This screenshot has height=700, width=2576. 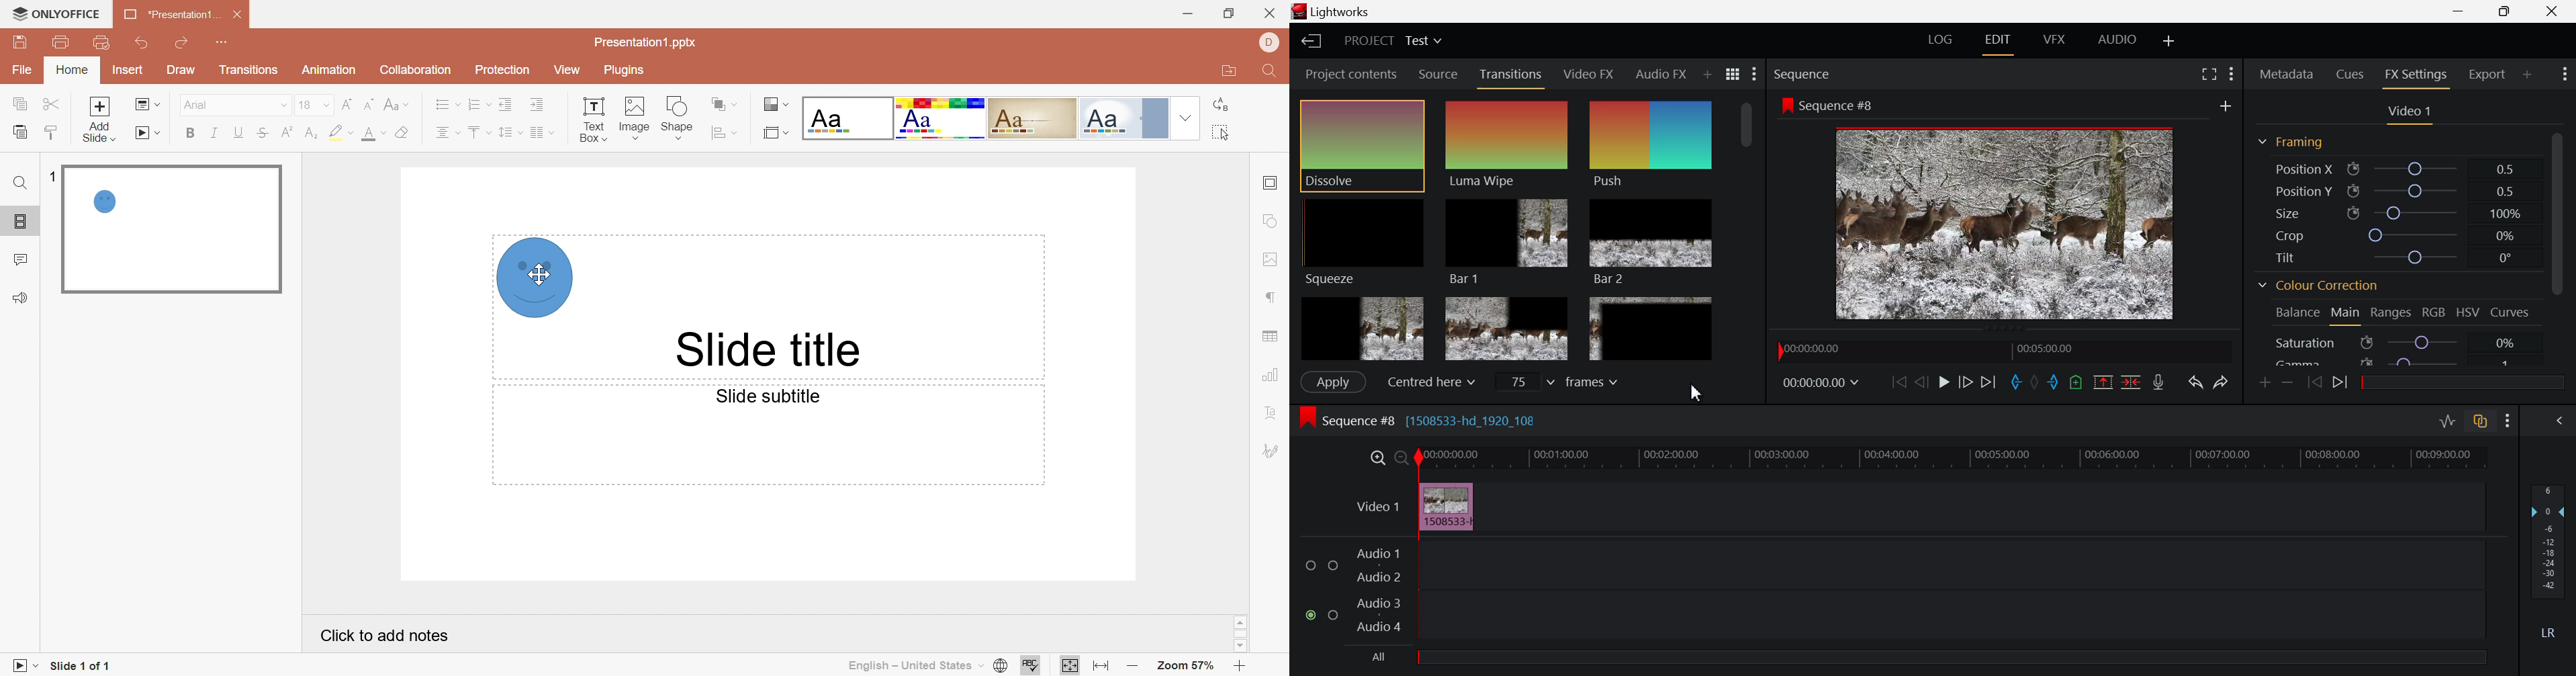 What do you see at coordinates (327, 105) in the screenshot?
I see `Drop Down` at bounding box center [327, 105].